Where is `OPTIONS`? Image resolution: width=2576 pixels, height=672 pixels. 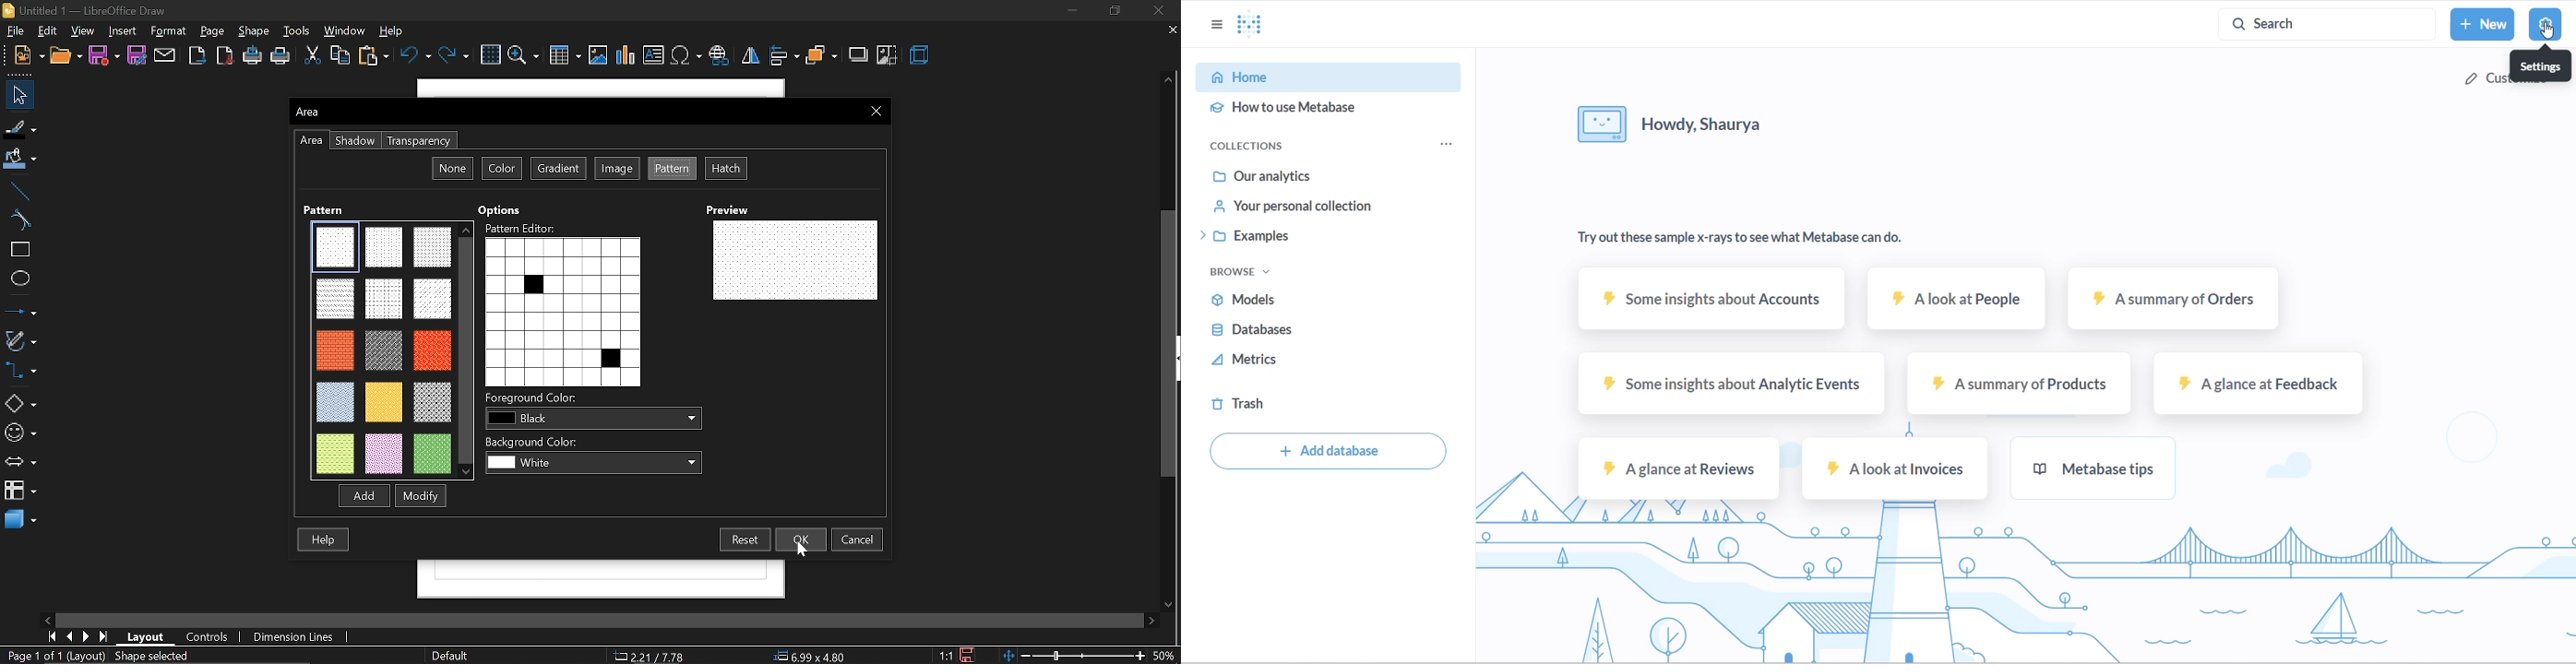
OPTIONS is located at coordinates (1214, 23).